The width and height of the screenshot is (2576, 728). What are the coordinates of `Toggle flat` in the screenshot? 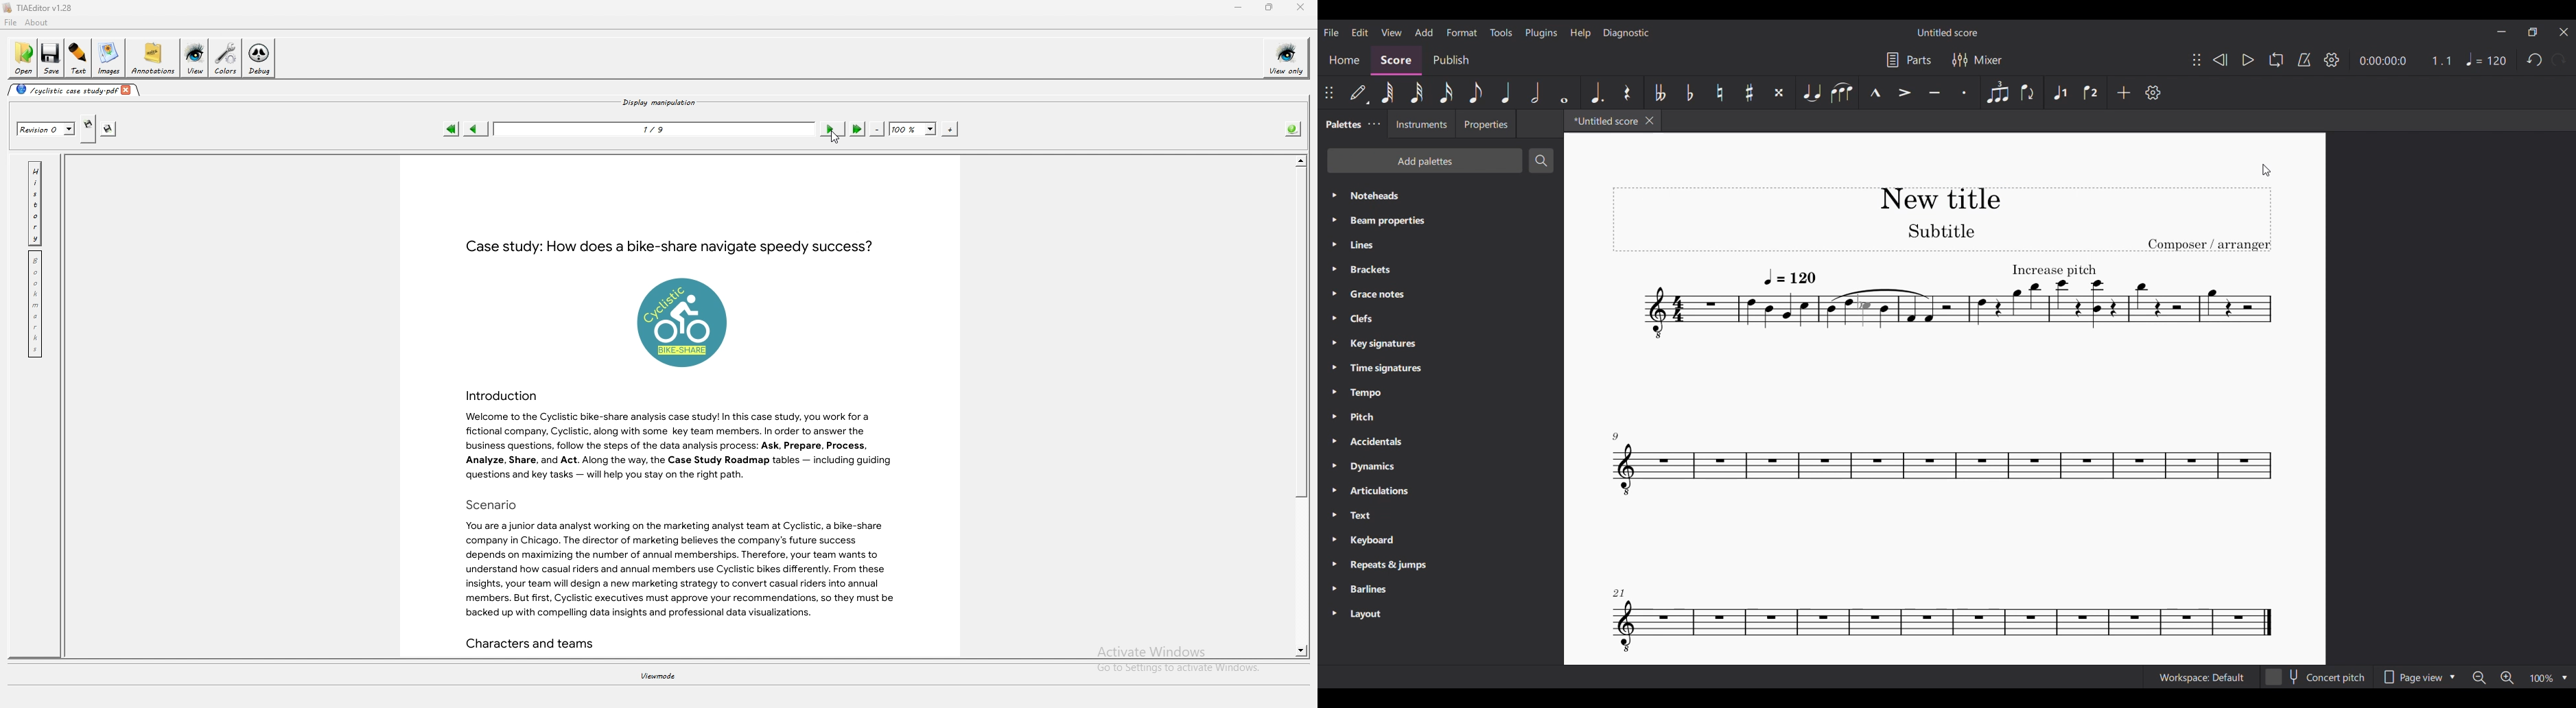 It's located at (1690, 92).